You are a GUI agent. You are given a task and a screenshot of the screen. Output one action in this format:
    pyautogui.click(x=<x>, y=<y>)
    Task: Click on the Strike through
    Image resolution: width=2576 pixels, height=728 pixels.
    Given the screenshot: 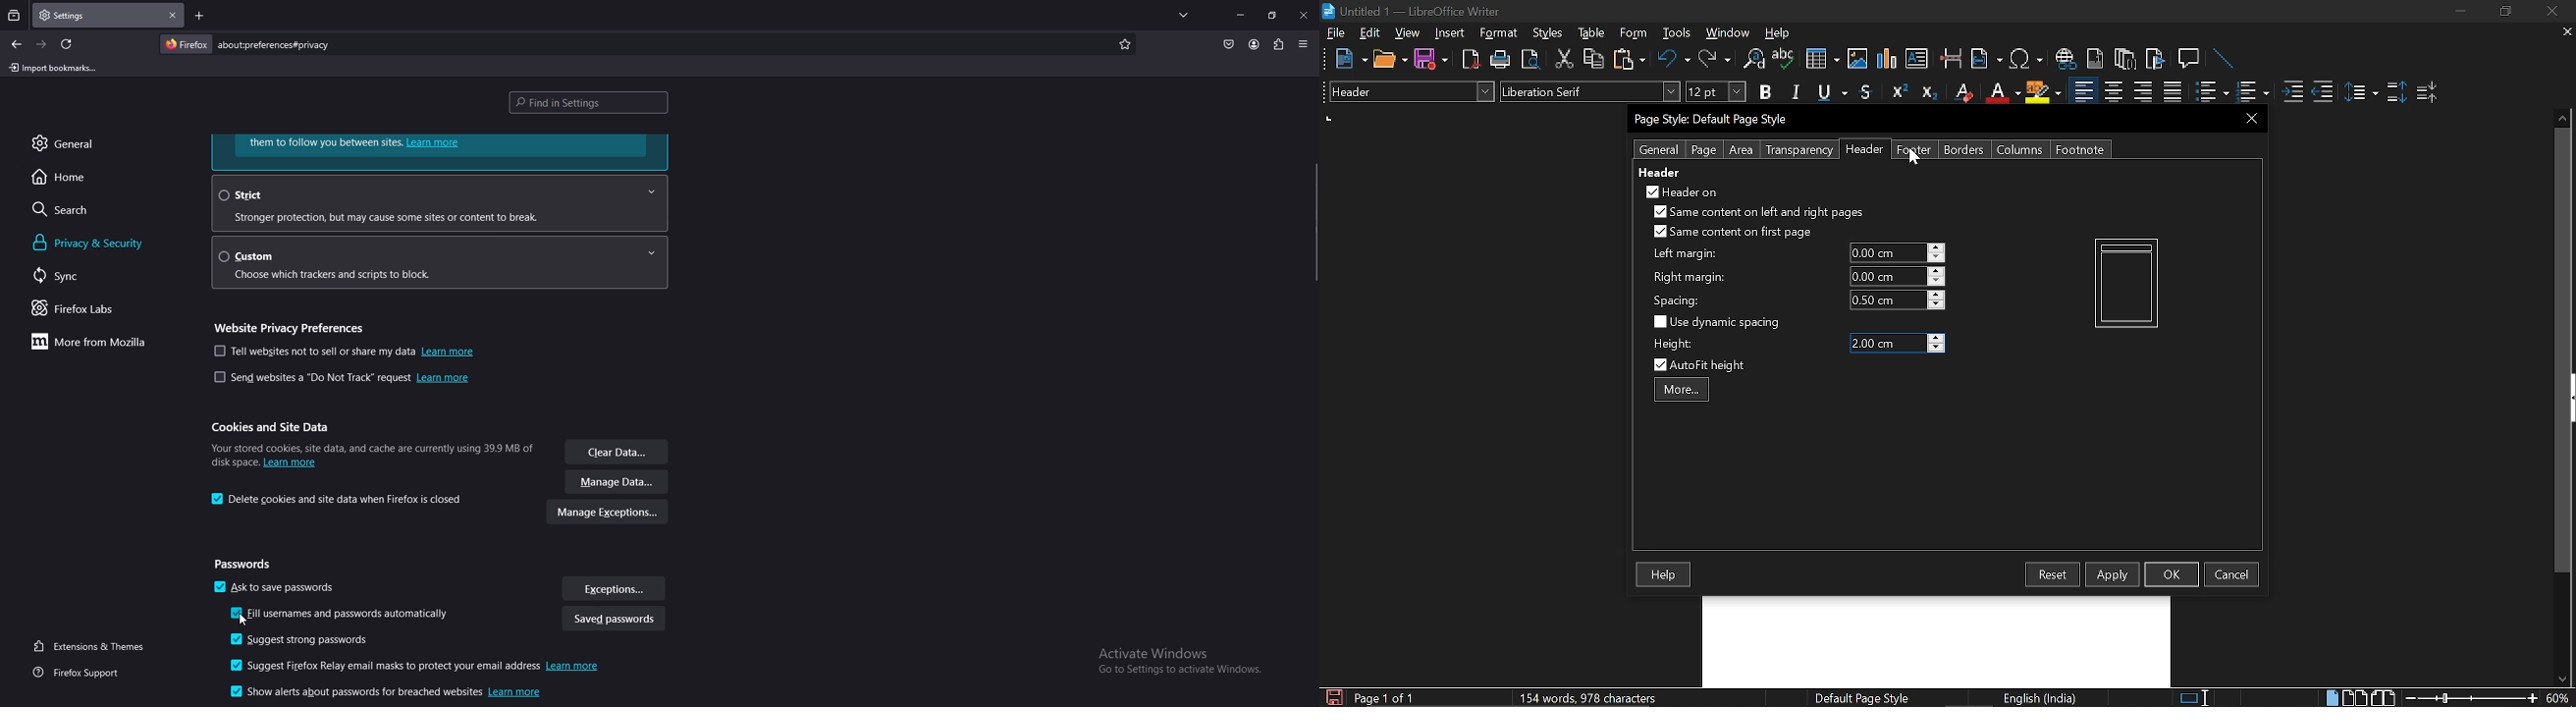 What is the action you would take?
    pyautogui.click(x=1866, y=91)
    